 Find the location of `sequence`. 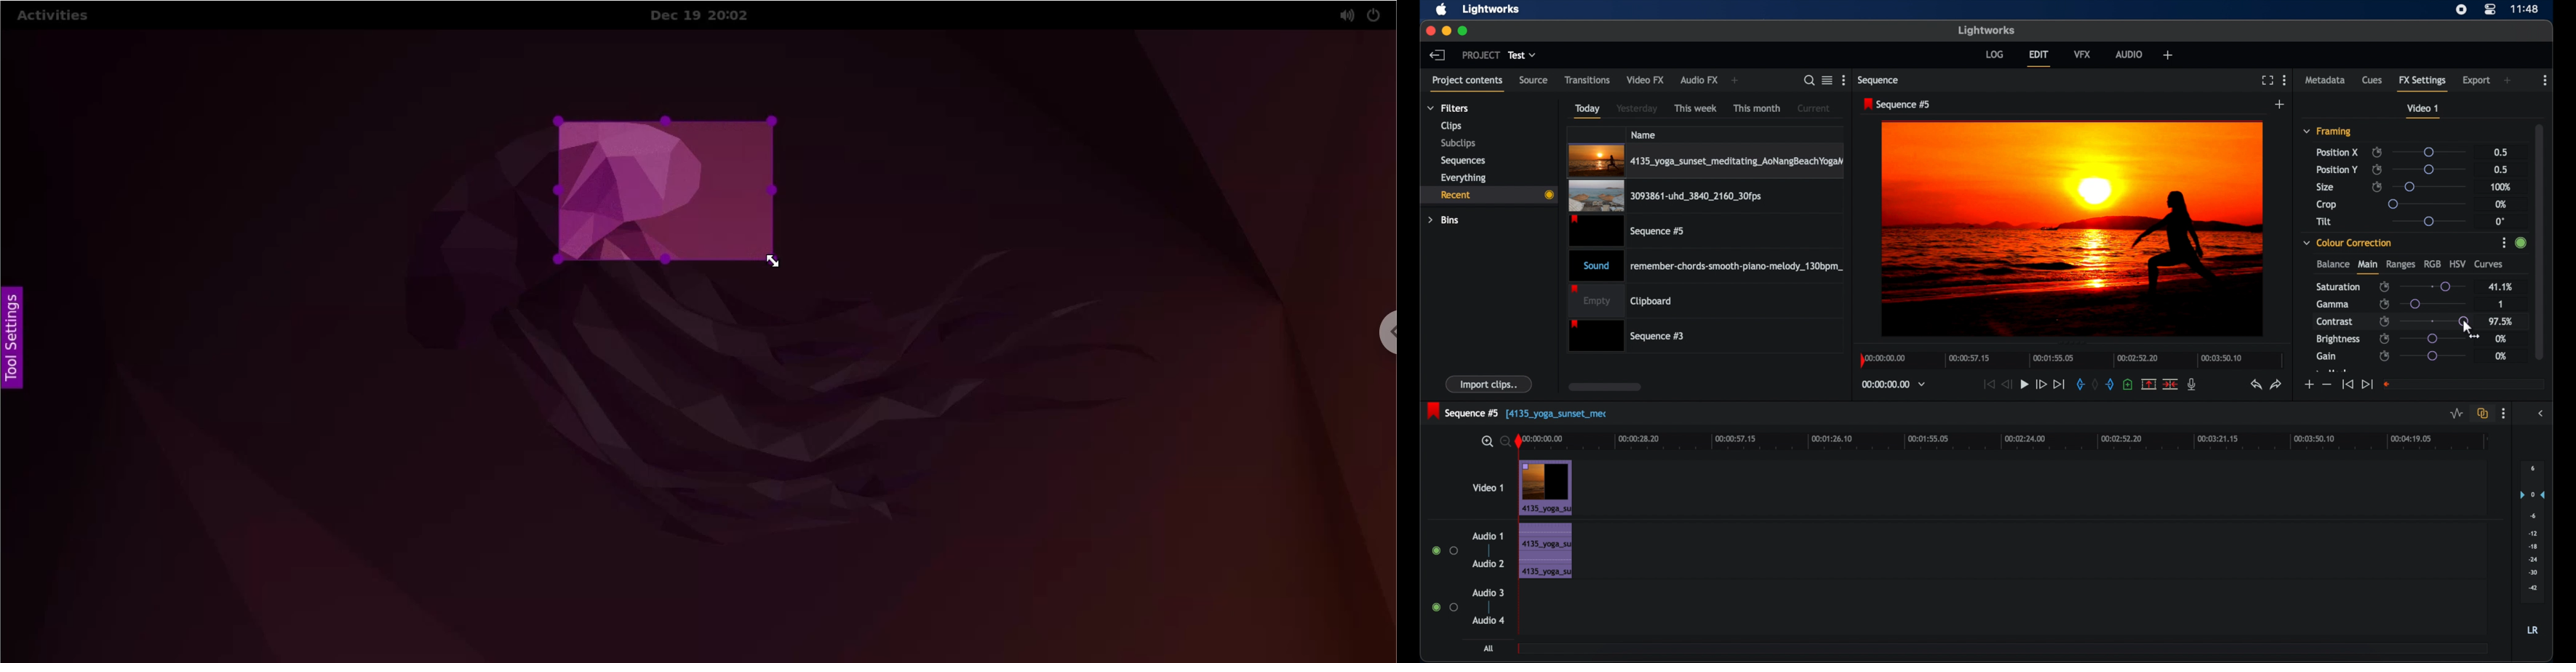

sequence is located at coordinates (1880, 80).